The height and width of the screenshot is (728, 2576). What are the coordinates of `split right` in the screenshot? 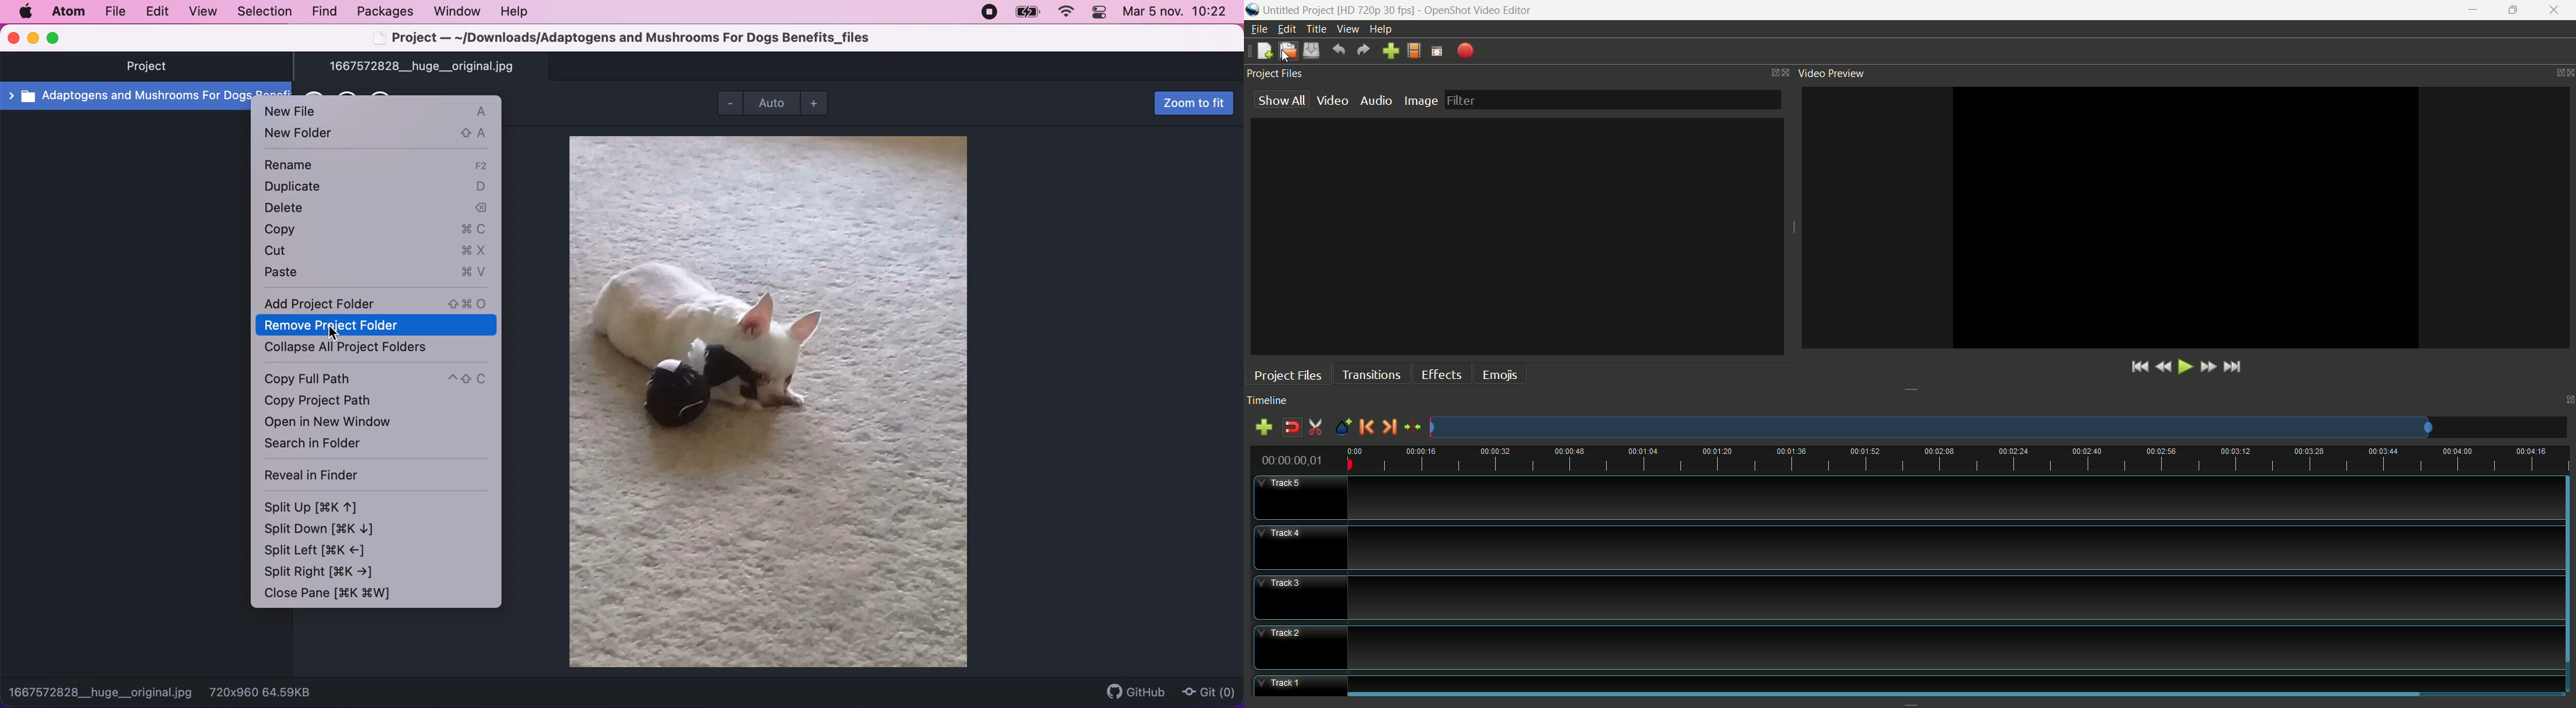 It's located at (324, 572).